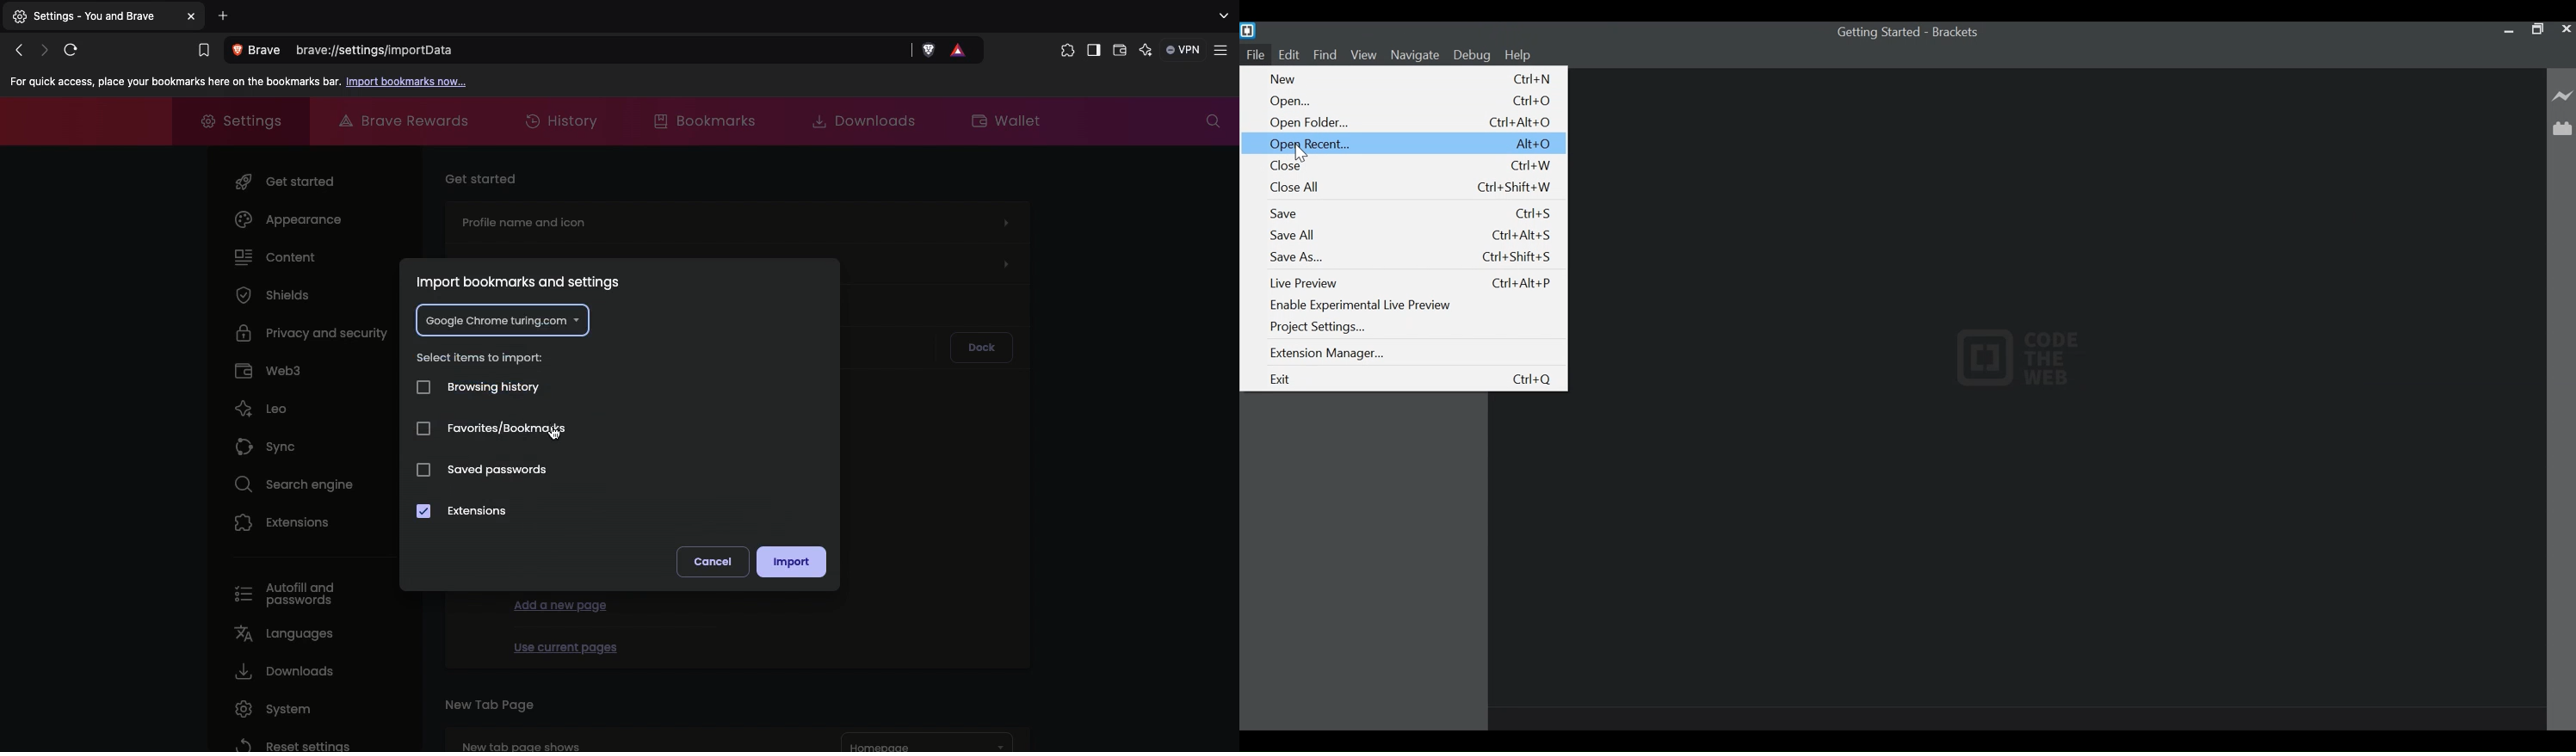 This screenshot has width=2576, height=756. What do you see at coordinates (981, 348) in the screenshot?
I see `Dock` at bounding box center [981, 348].